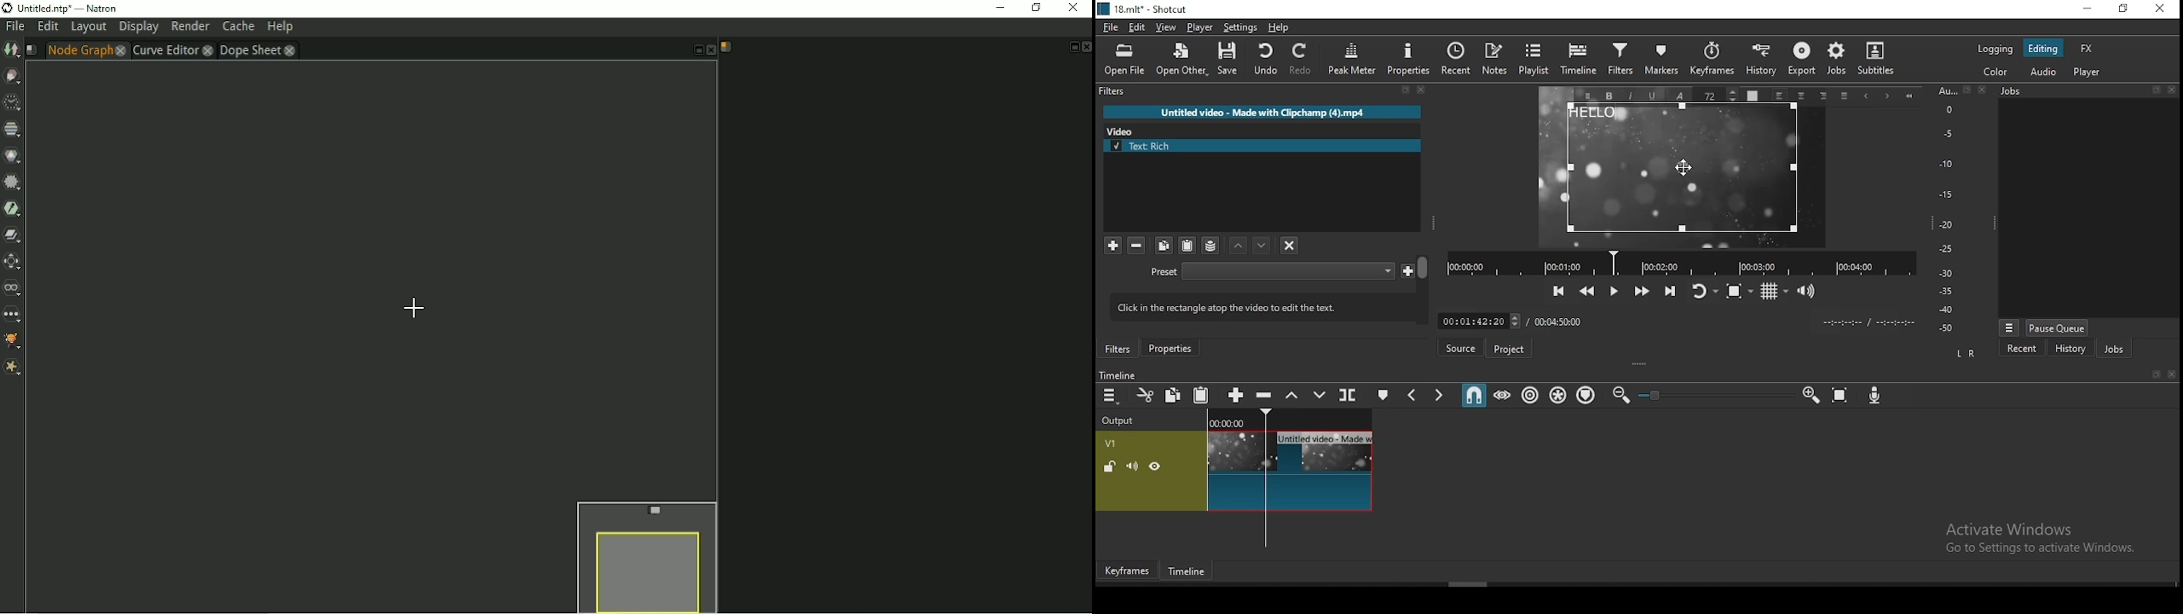 Image resolution: width=2184 pixels, height=616 pixels. I want to click on toggle player looping, so click(1707, 291).